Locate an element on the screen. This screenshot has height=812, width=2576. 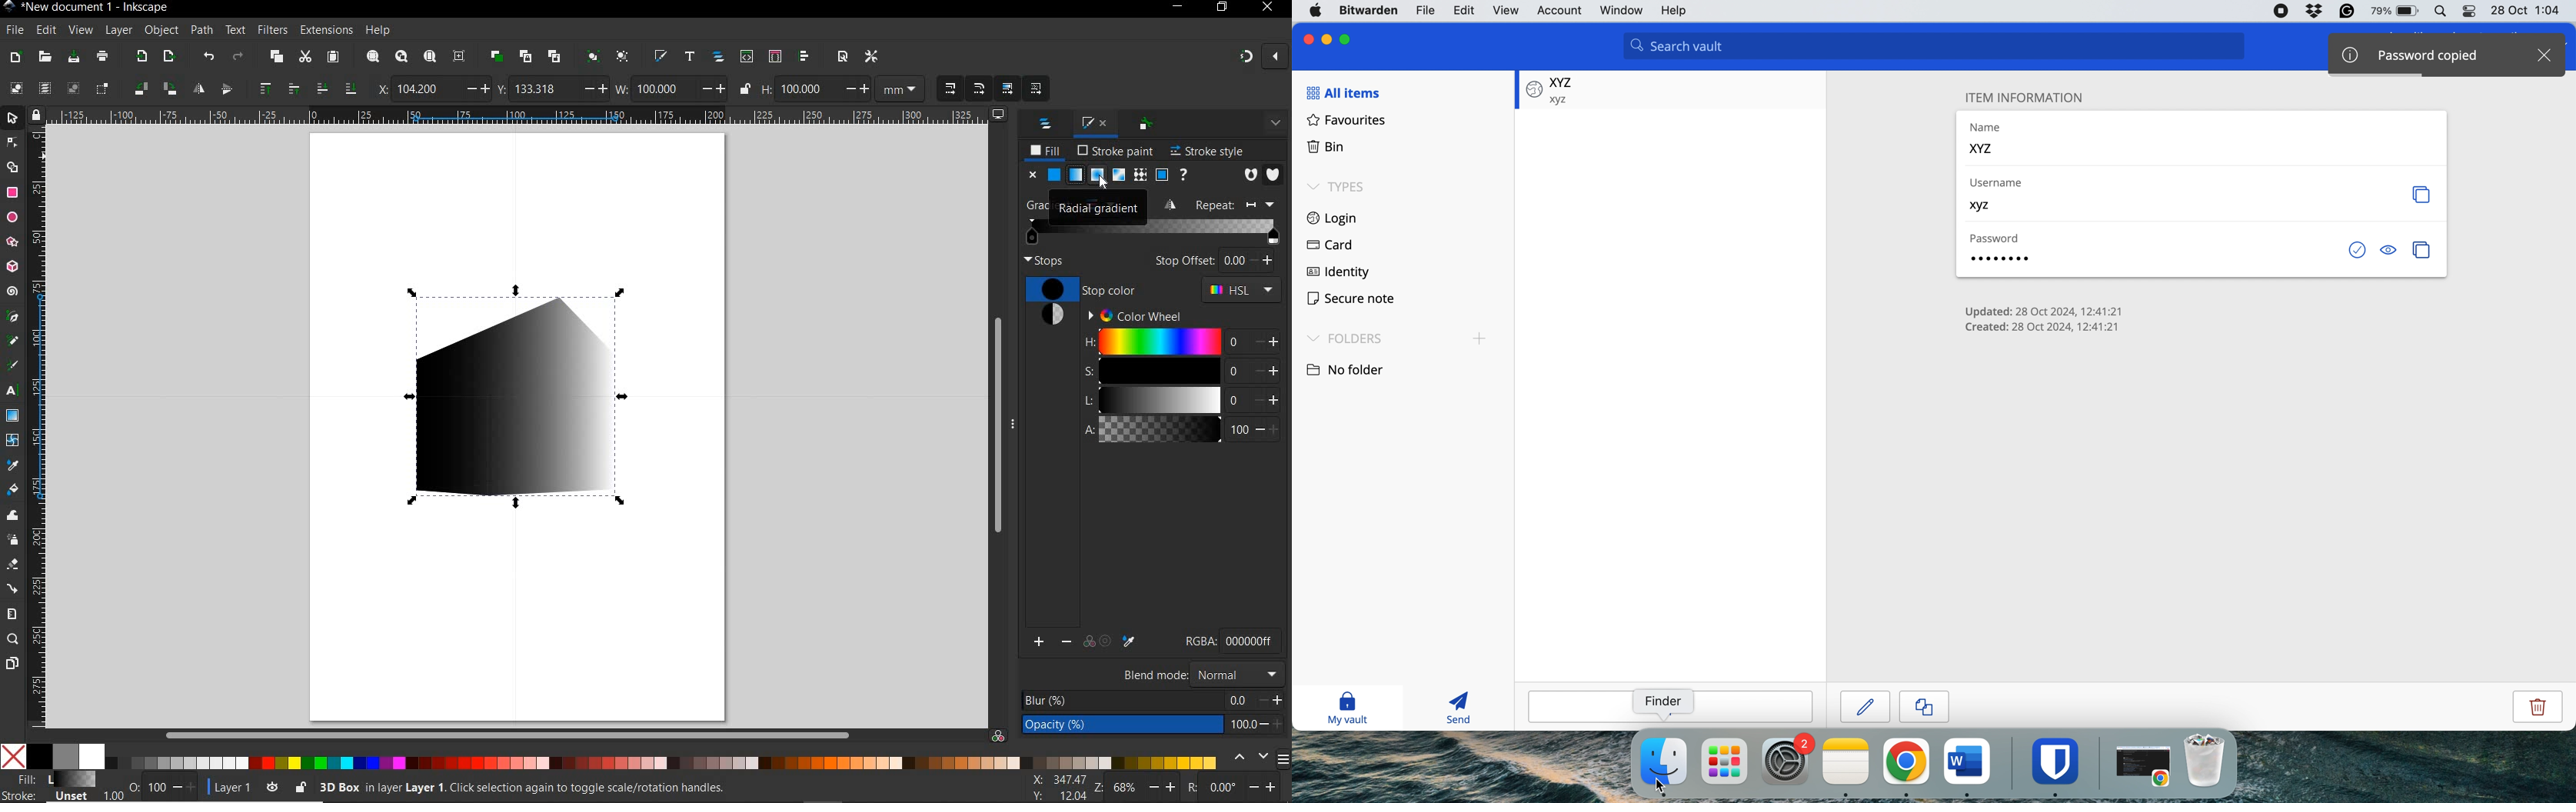
GRADIENT TOOL is located at coordinates (13, 417).